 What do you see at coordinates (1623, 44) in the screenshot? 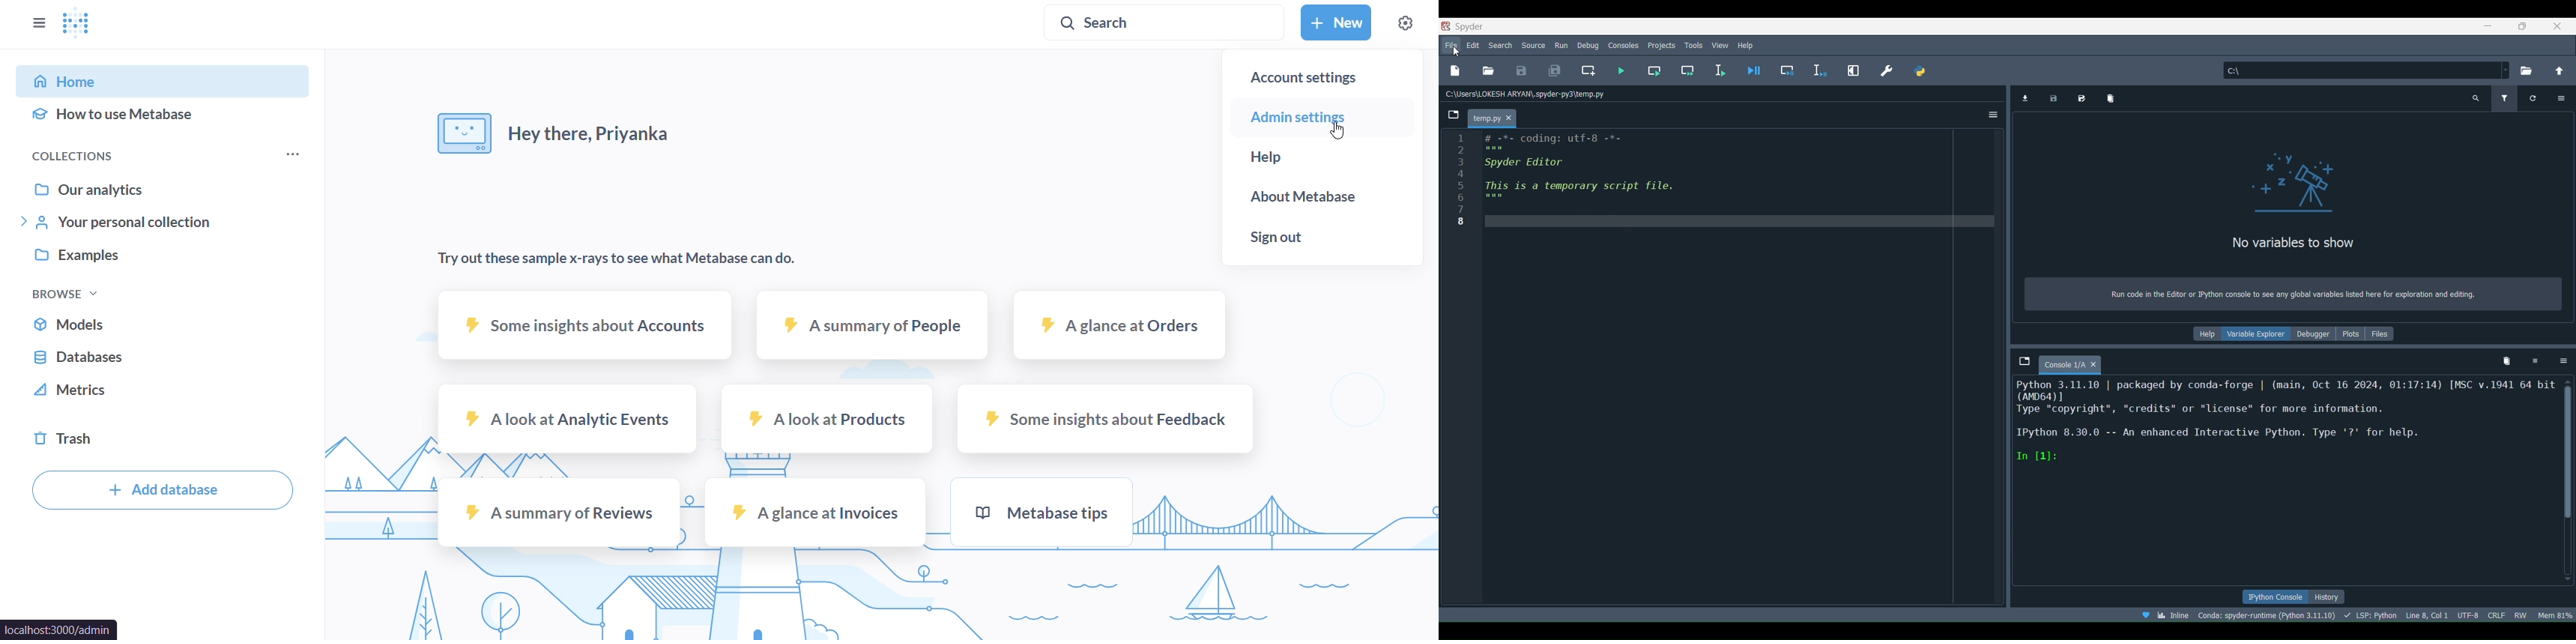
I see `Consoles` at bounding box center [1623, 44].